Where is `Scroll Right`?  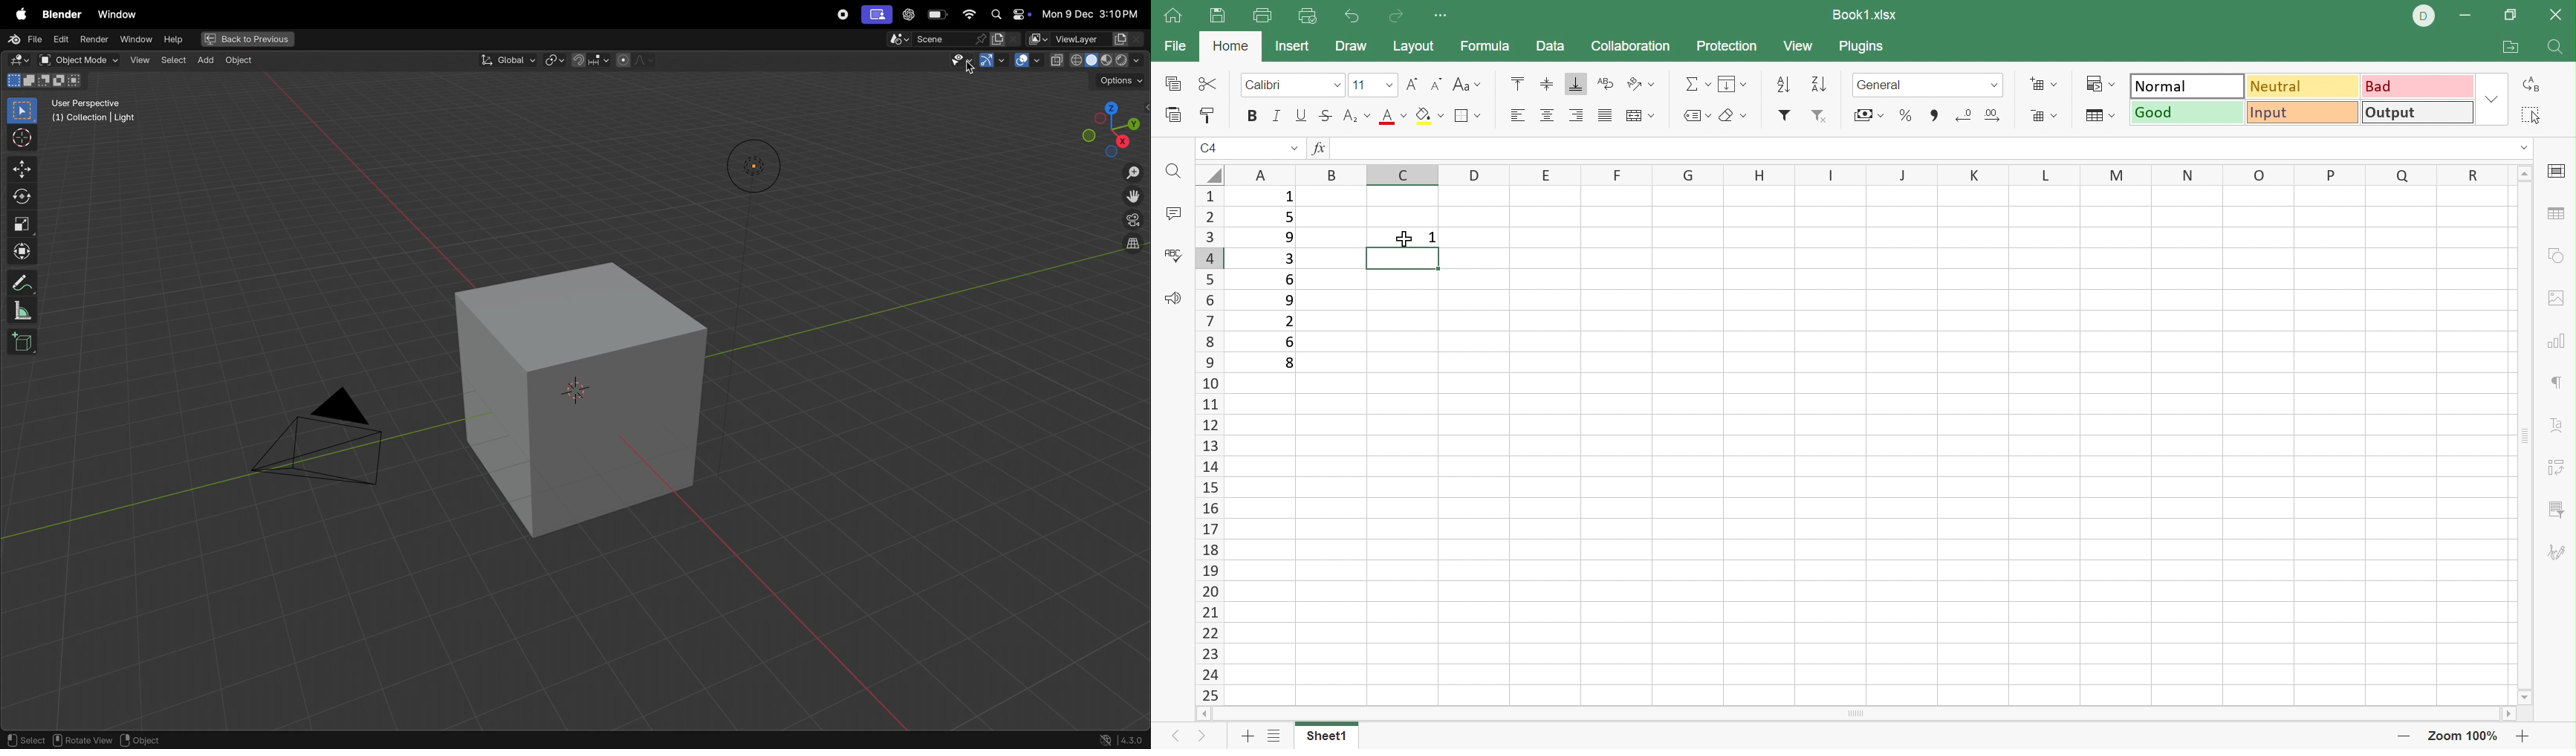
Scroll Right is located at coordinates (2510, 713).